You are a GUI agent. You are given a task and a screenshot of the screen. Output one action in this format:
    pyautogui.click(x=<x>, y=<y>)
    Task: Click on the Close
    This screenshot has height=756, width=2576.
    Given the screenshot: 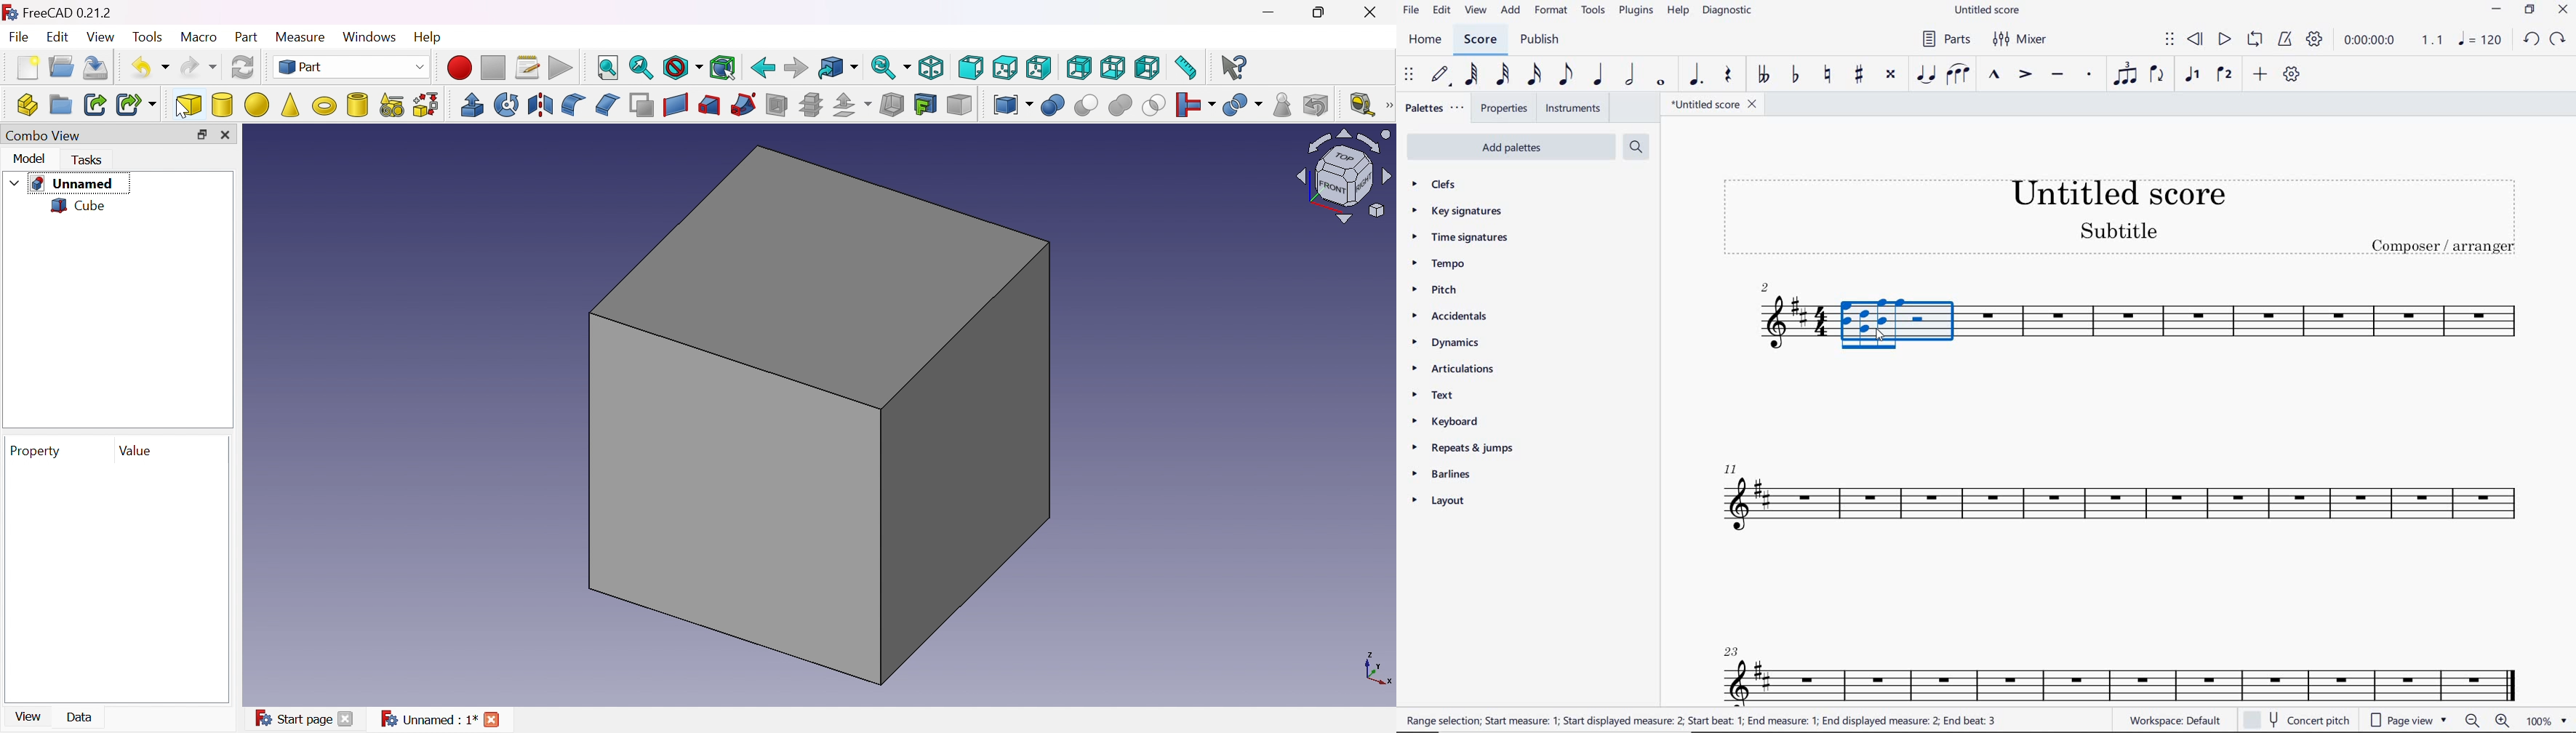 What is the action you would take?
    pyautogui.click(x=492, y=719)
    